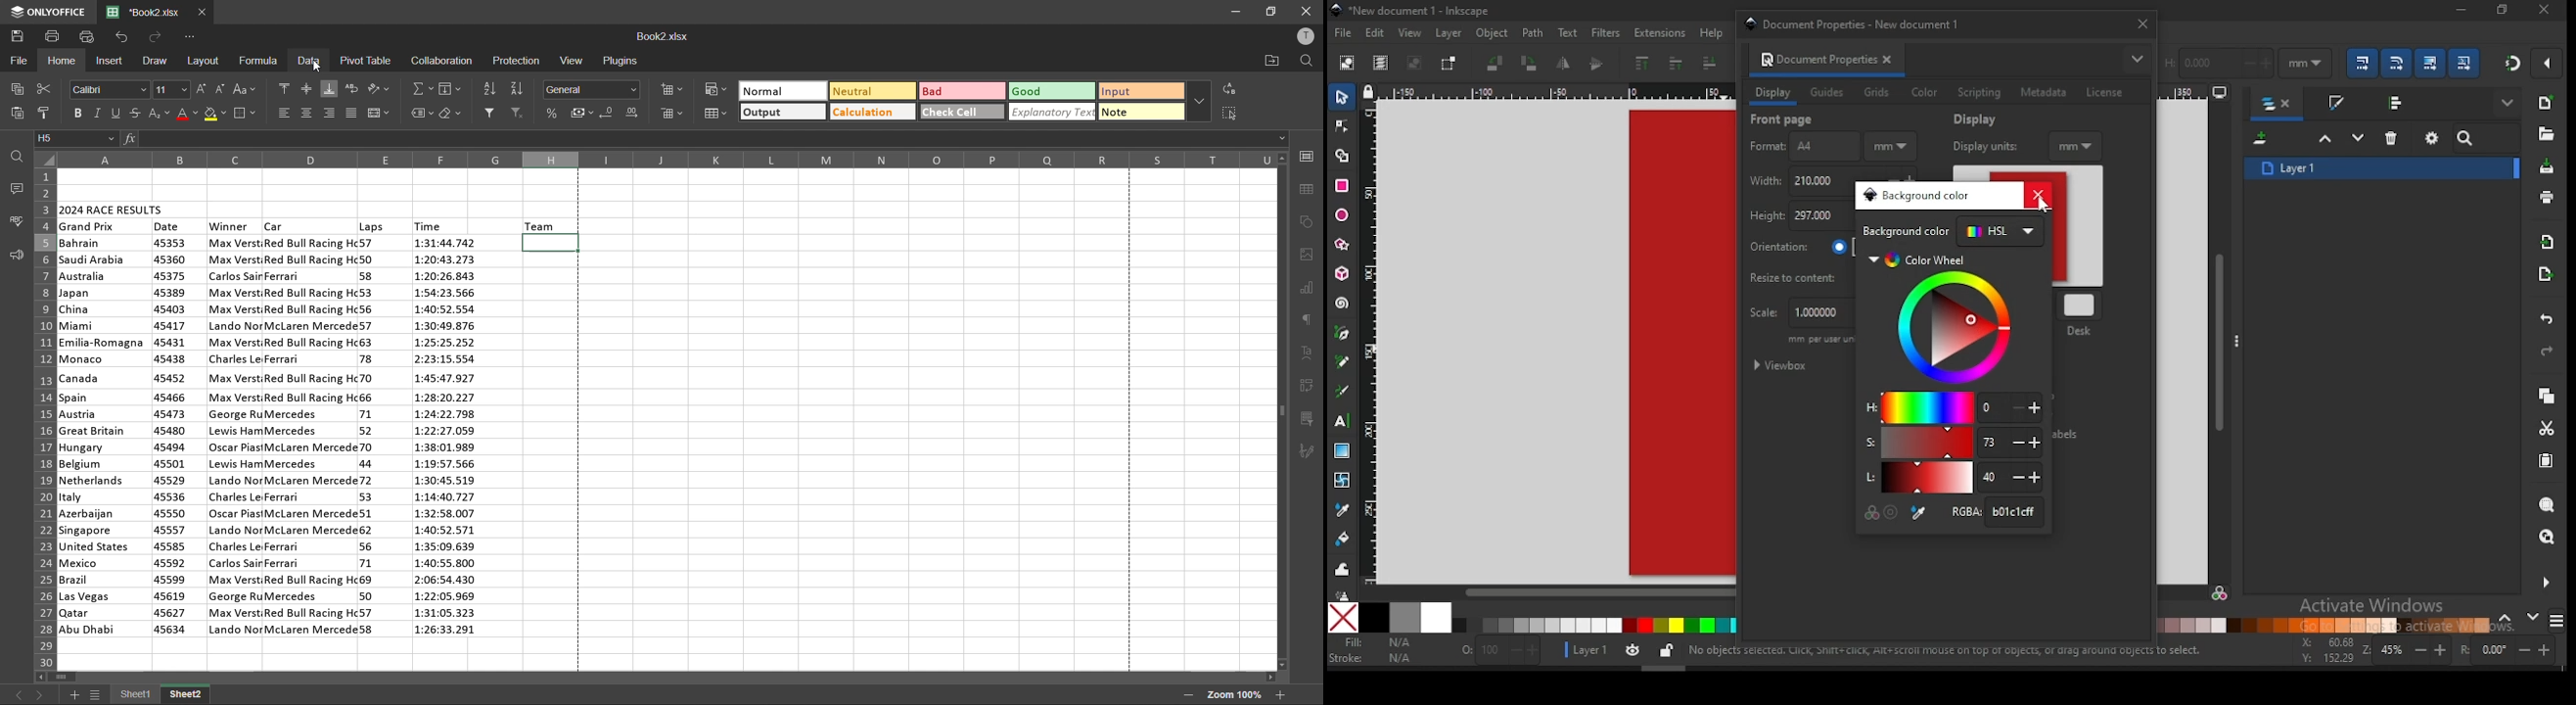  I want to click on document properties window, so click(1860, 24).